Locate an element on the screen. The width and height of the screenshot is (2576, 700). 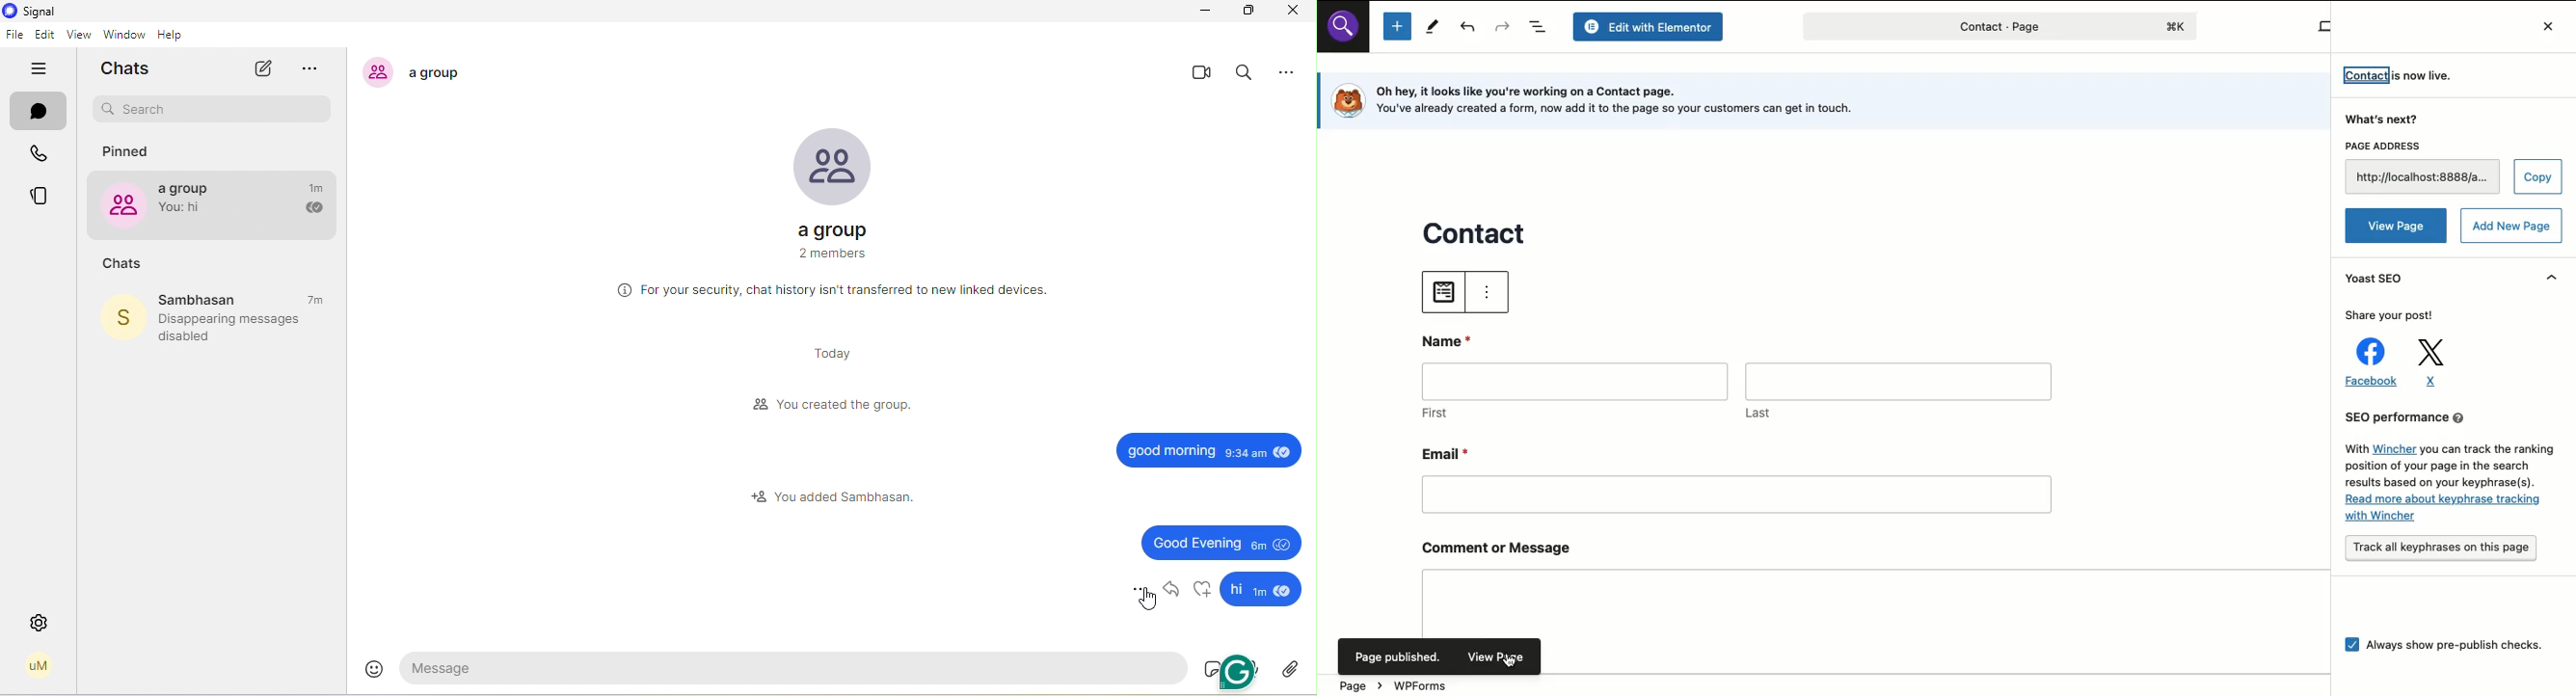
chats is located at coordinates (131, 68).